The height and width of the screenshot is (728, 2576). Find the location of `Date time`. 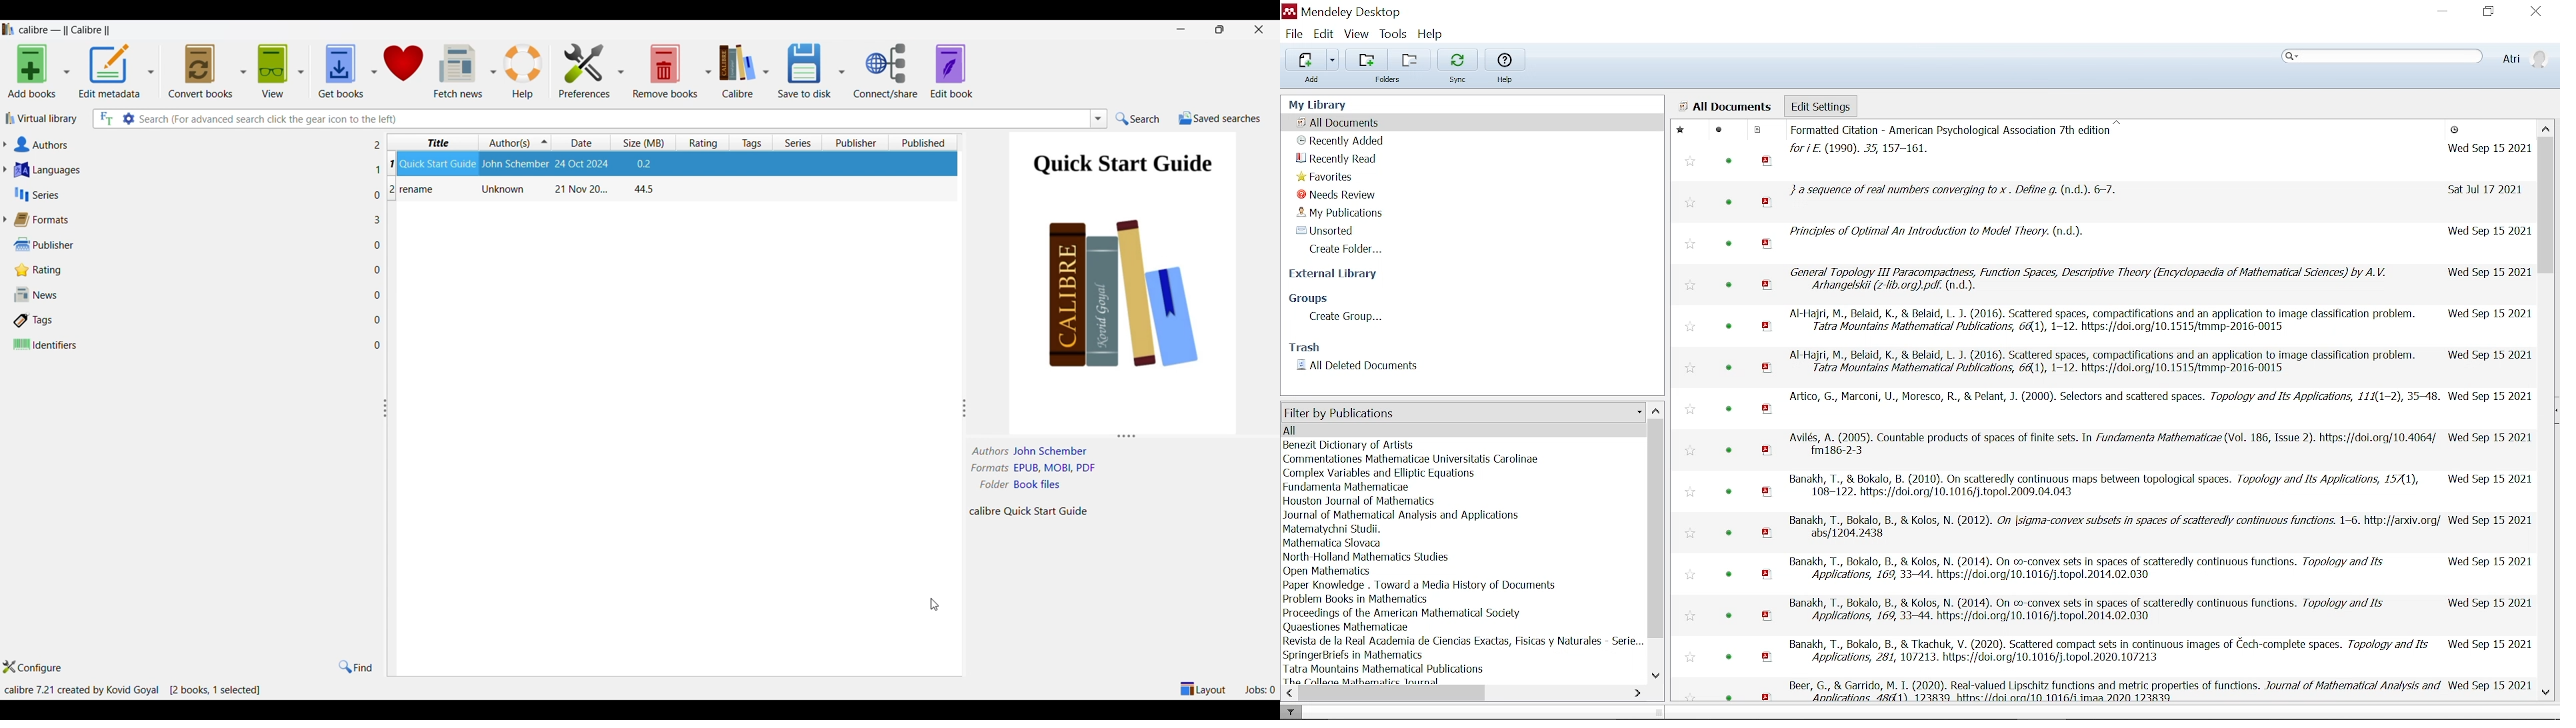

Date time is located at coordinates (2492, 519).